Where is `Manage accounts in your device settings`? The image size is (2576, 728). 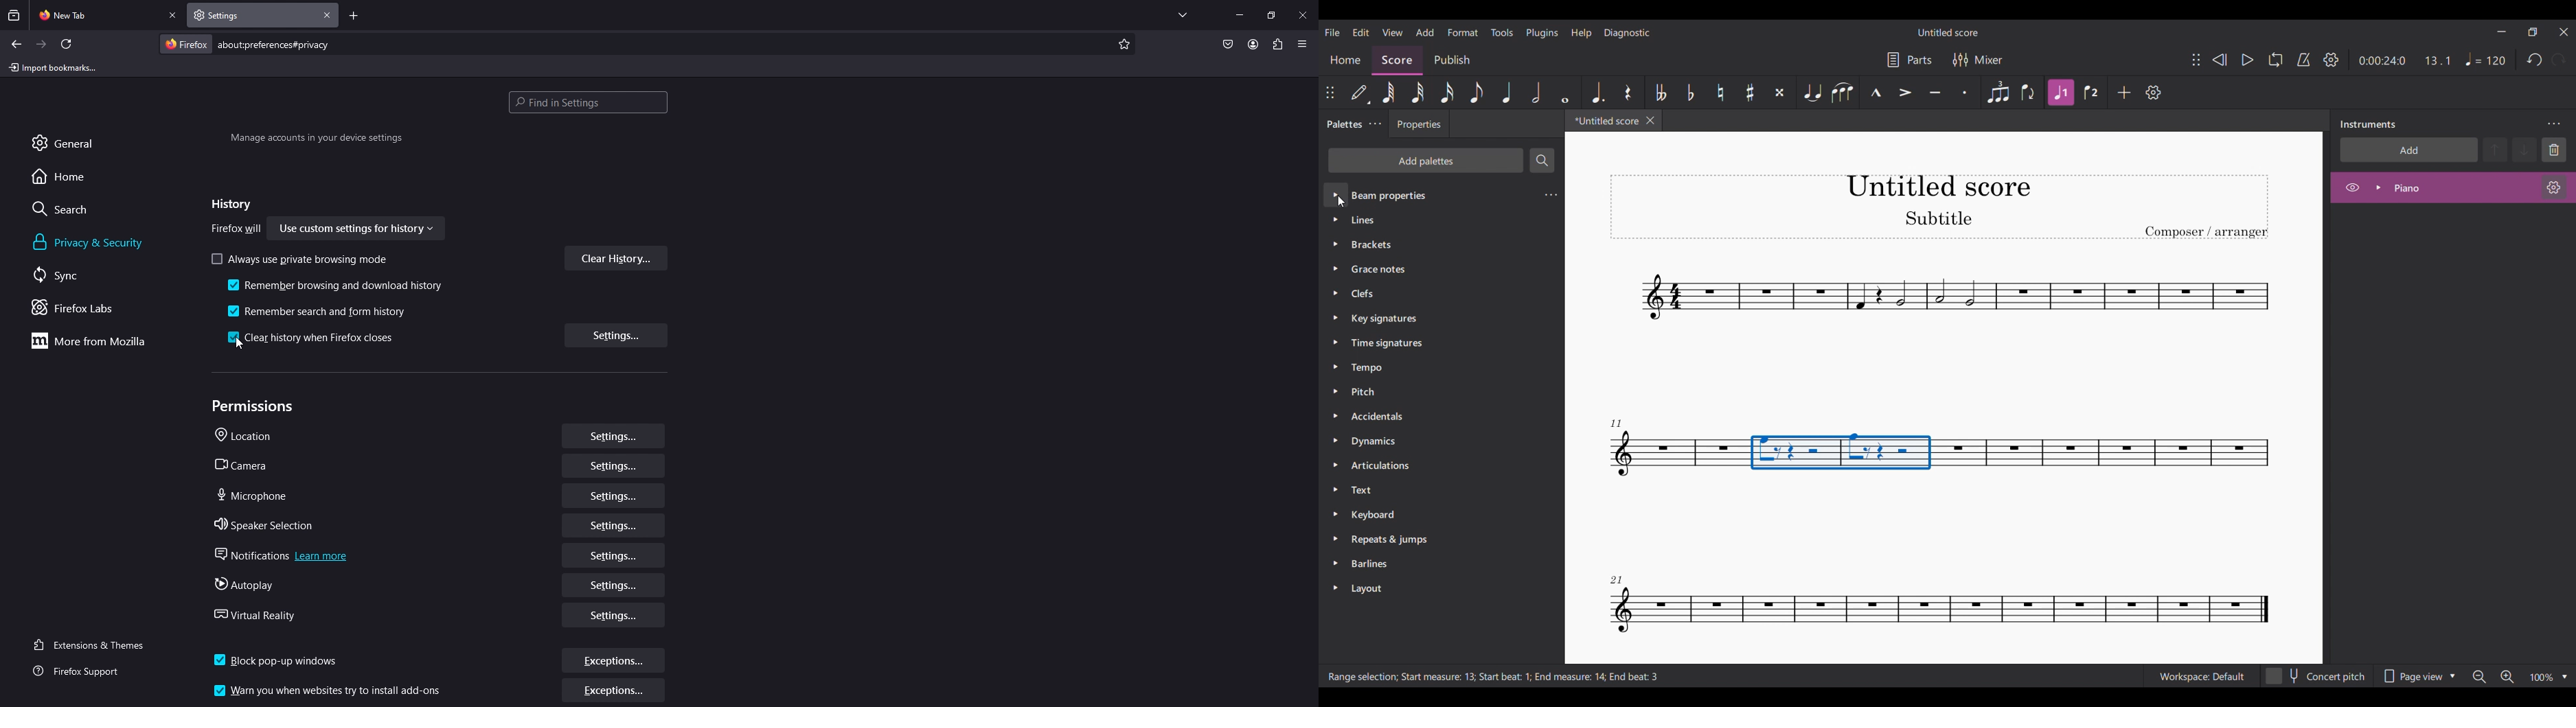
Manage accounts in your device settings is located at coordinates (316, 140).